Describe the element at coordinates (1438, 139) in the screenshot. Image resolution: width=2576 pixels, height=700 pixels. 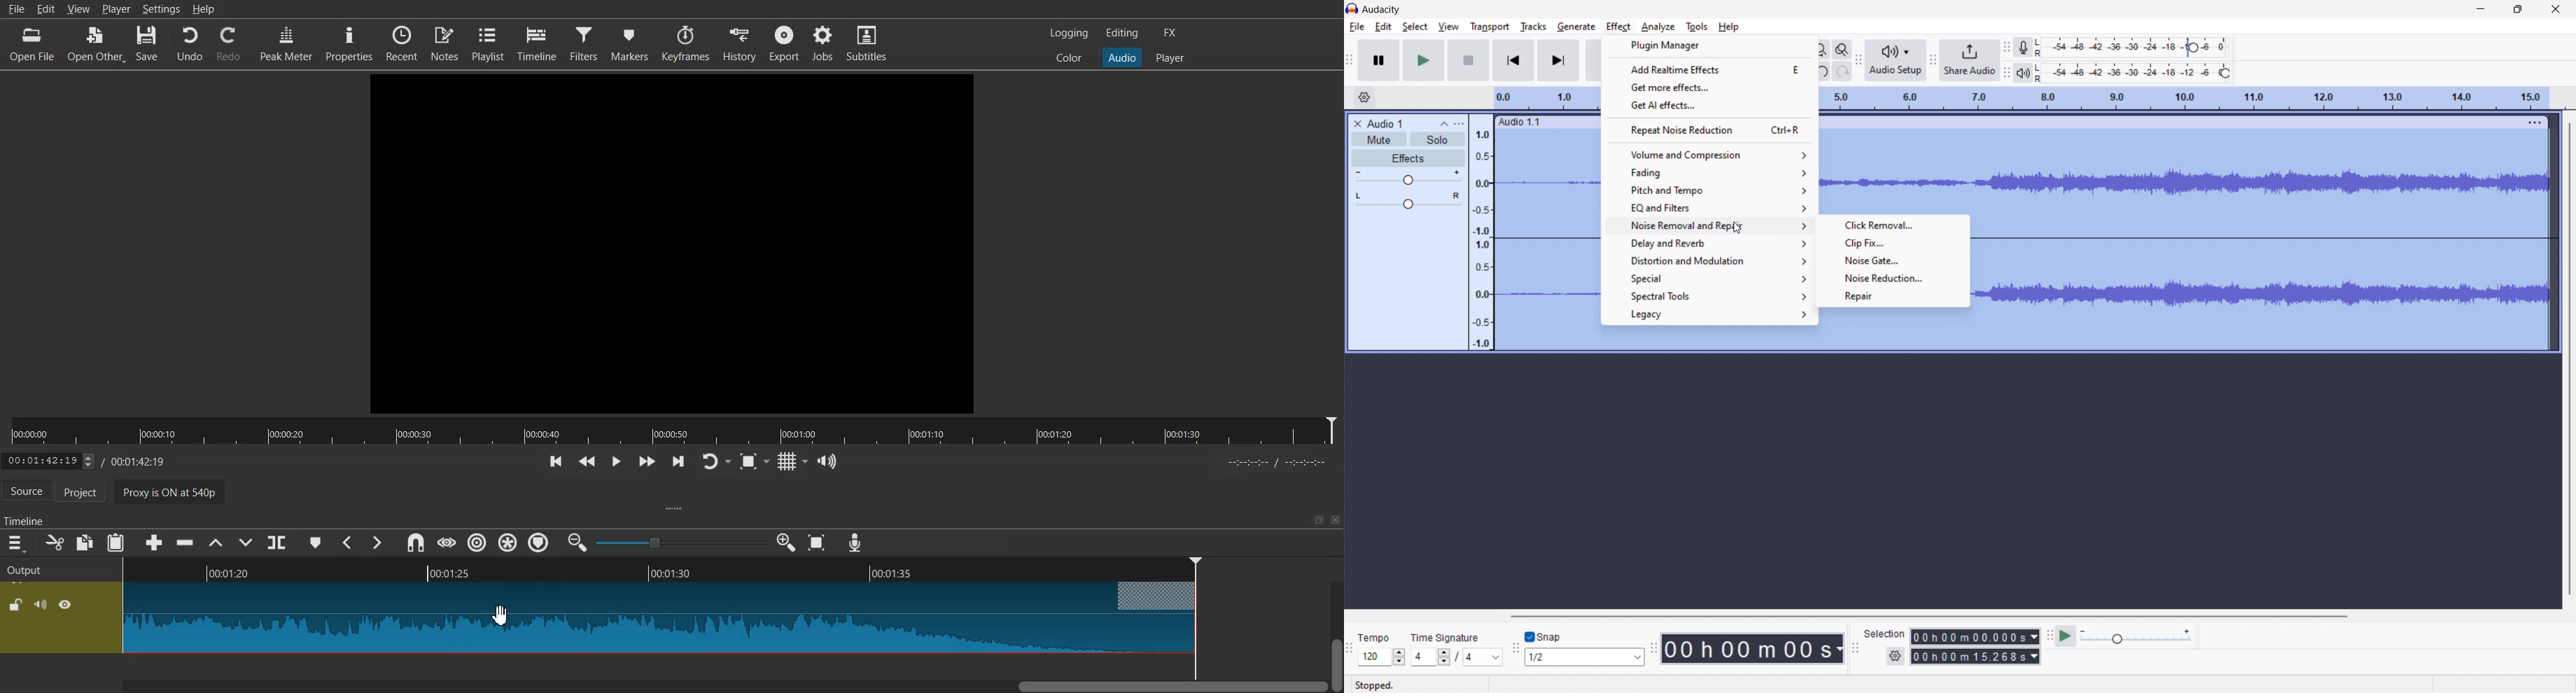
I see `solo` at that location.